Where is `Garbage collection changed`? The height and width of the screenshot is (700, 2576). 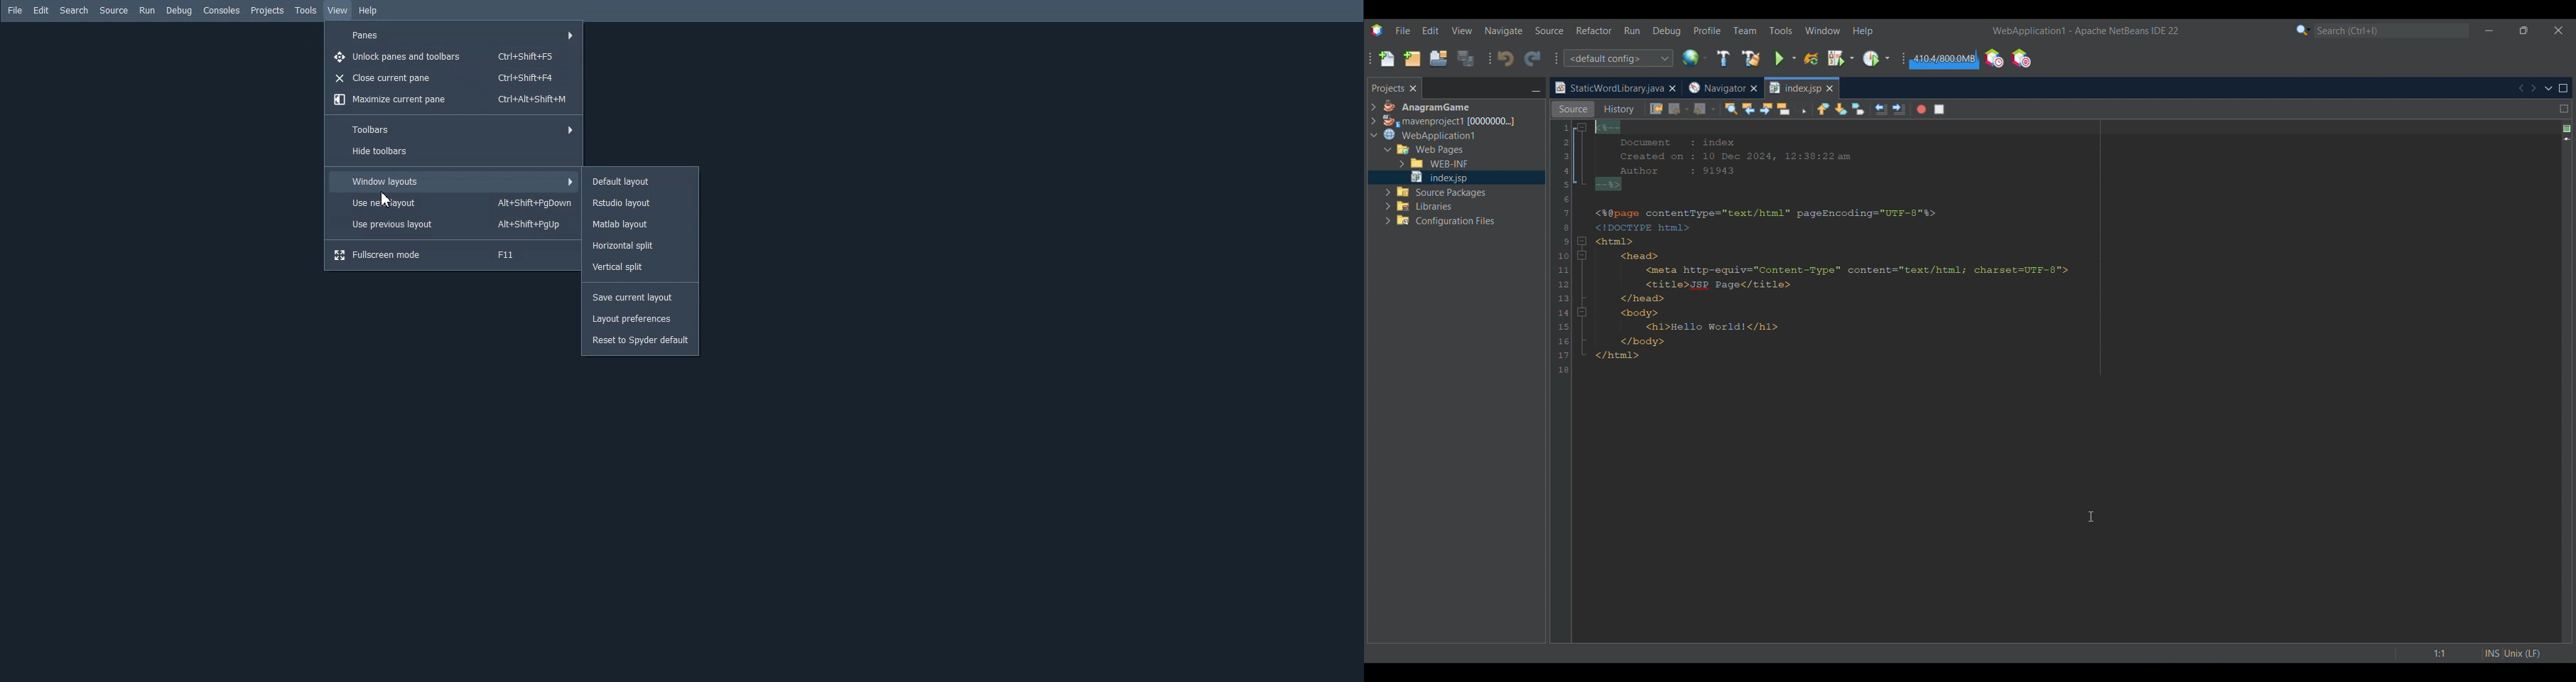
Garbage collection changed is located at coordinates (1945, 59).